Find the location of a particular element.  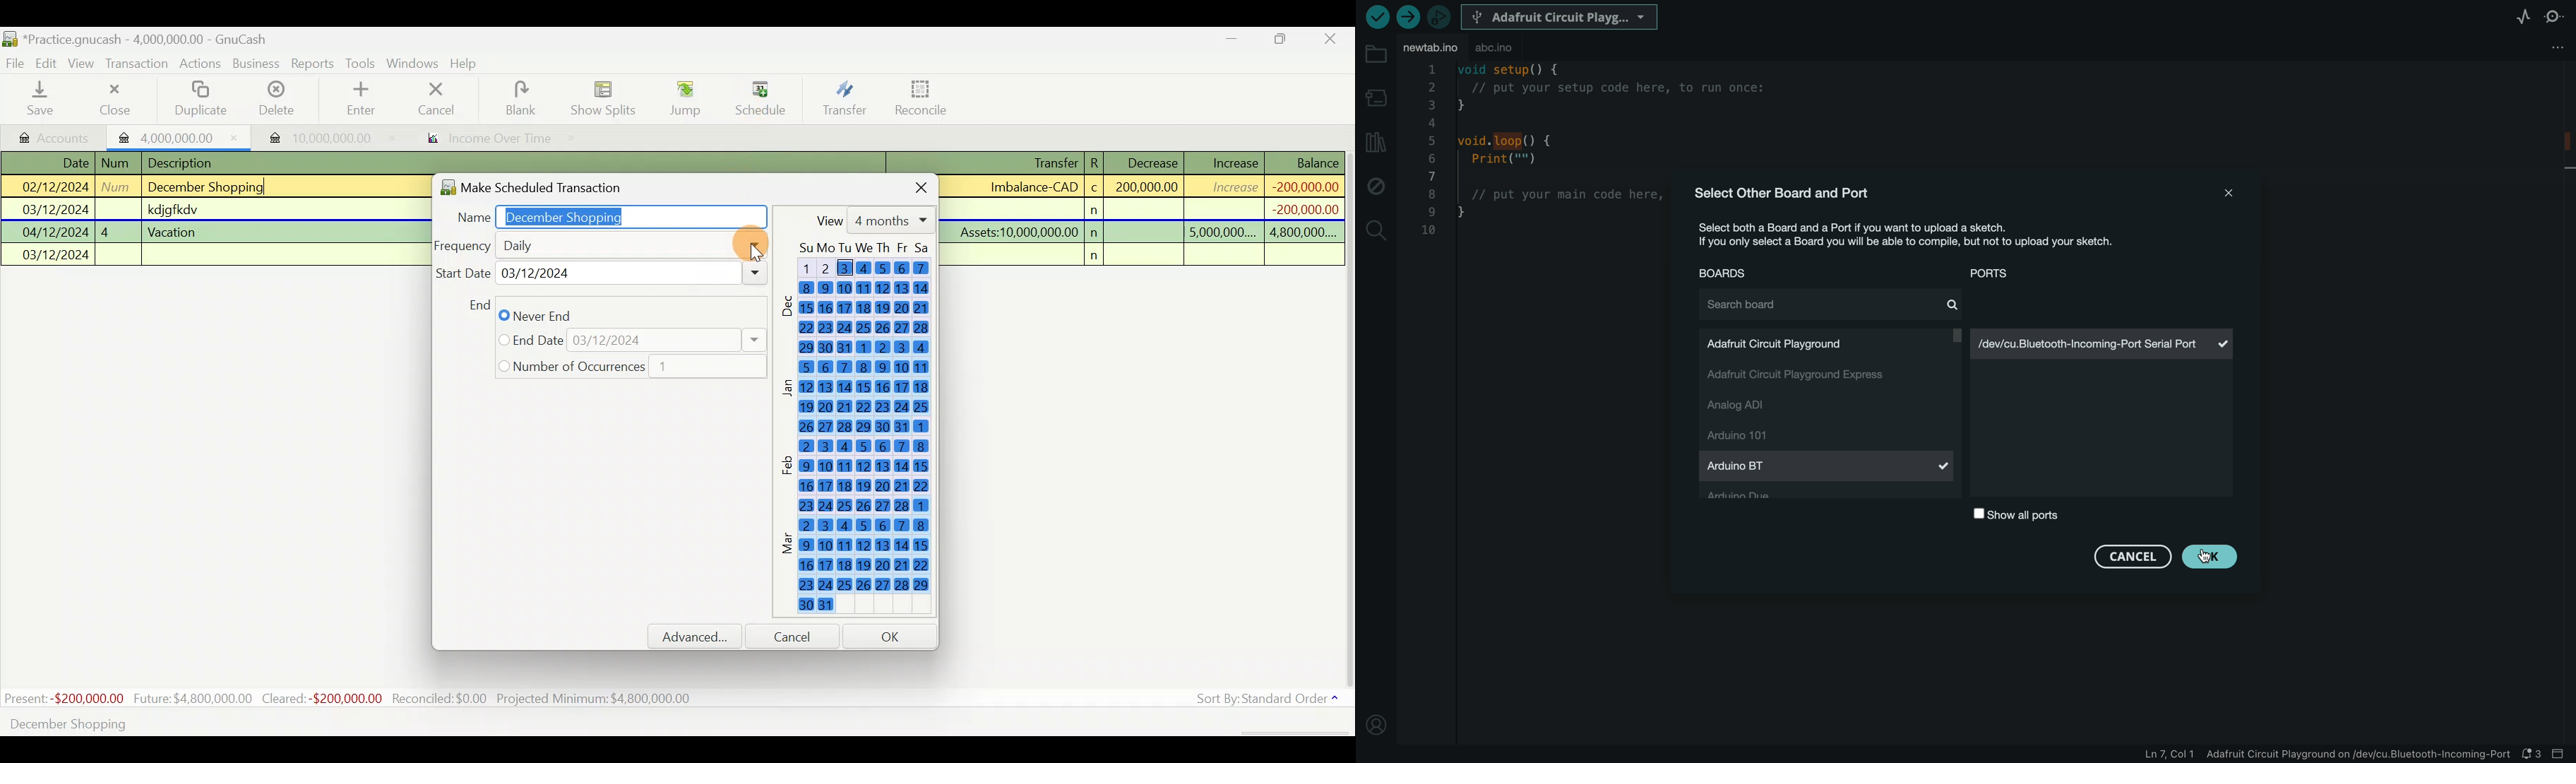

Jump is located at coordinates (681, 97).